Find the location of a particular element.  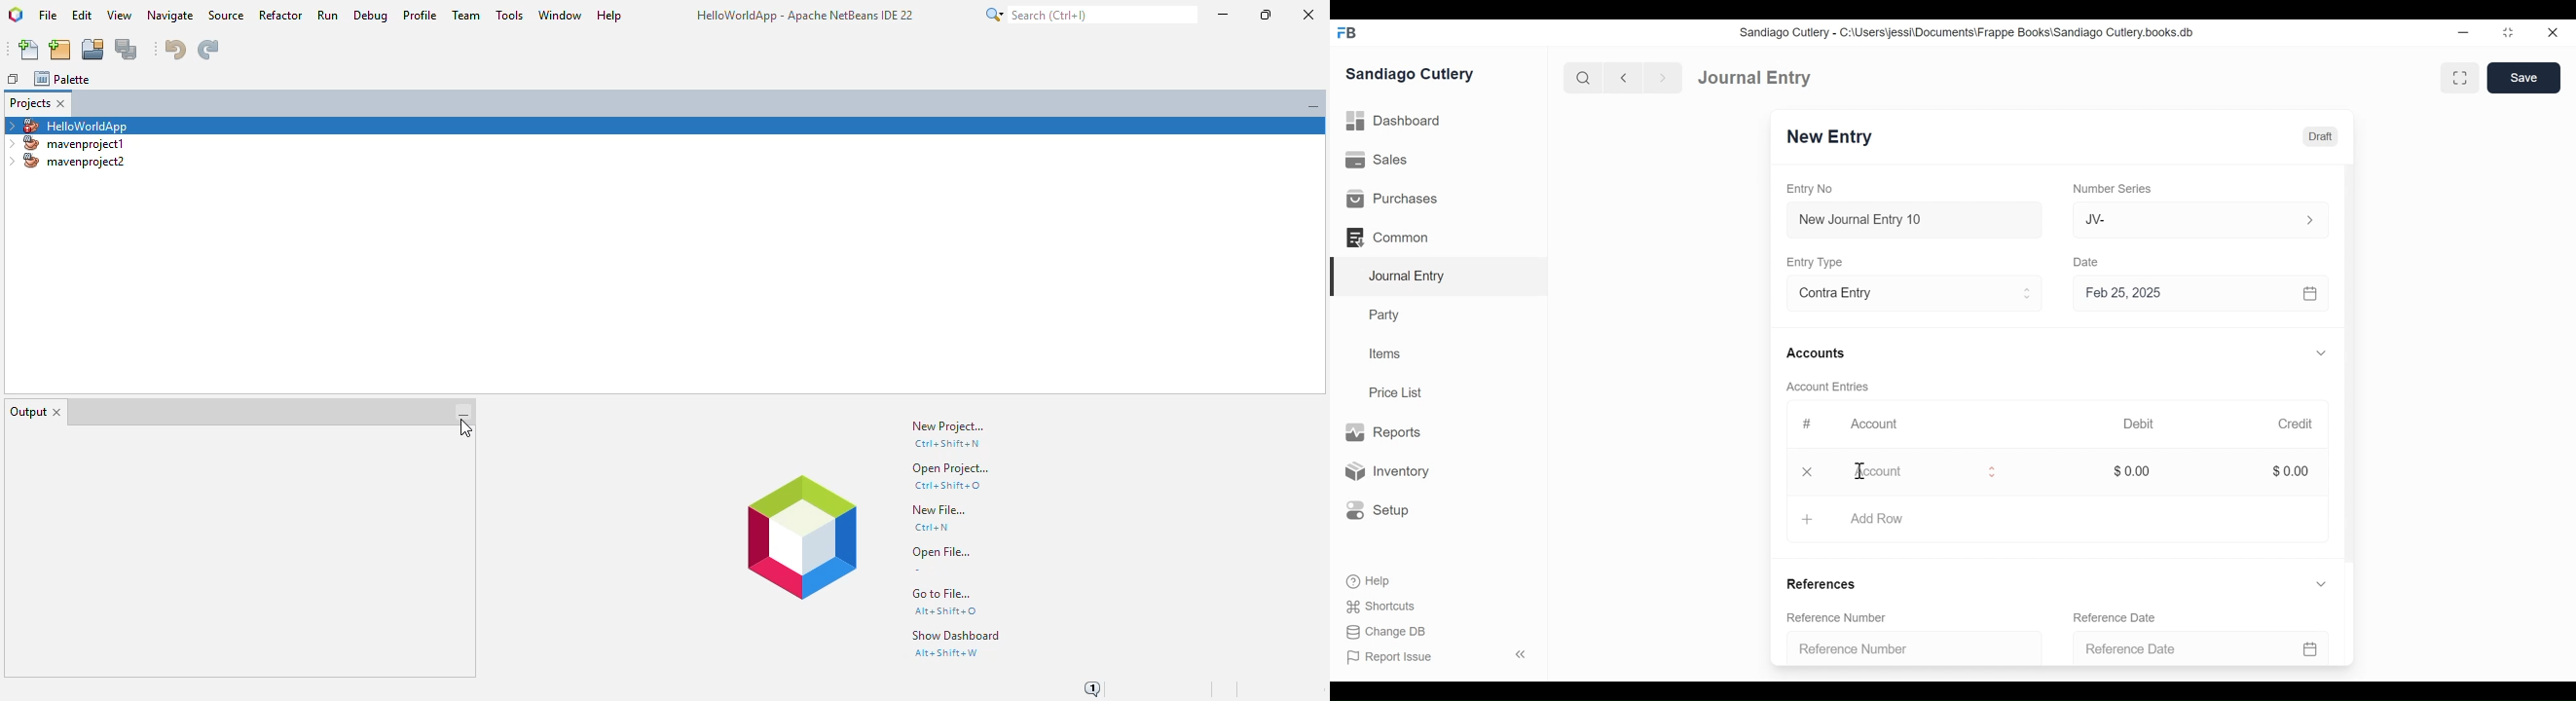

Contra Entry is located at coordinates (1896, 295).